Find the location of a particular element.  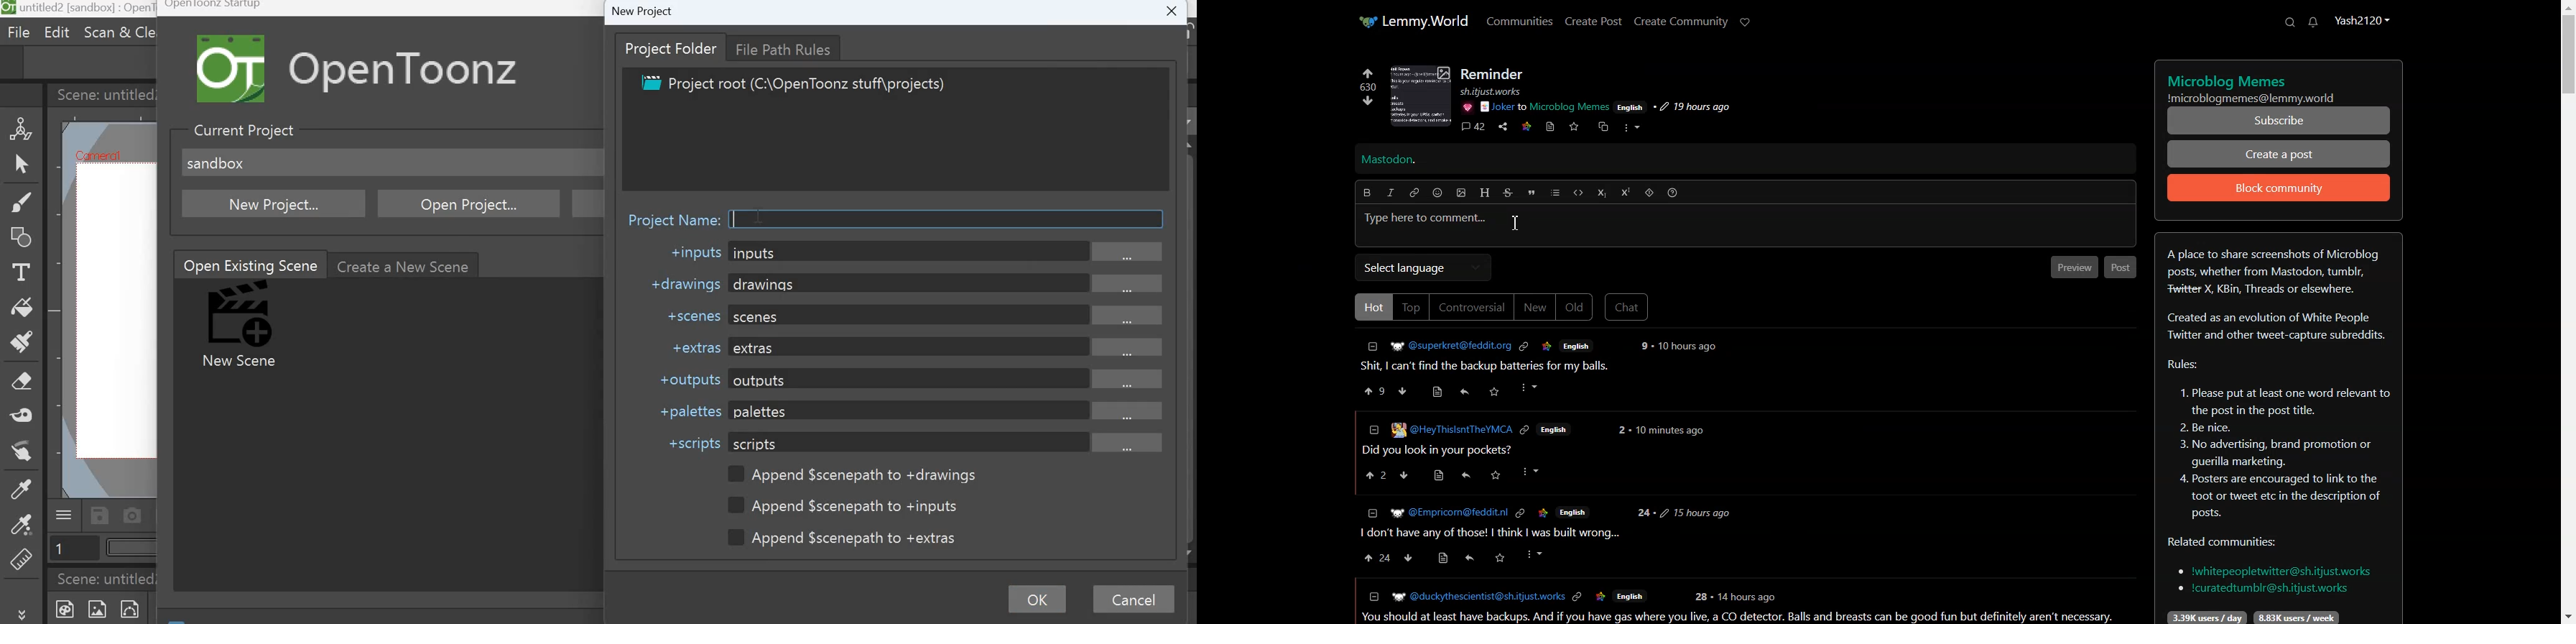

+palletes is located at coordinates (688, 412).